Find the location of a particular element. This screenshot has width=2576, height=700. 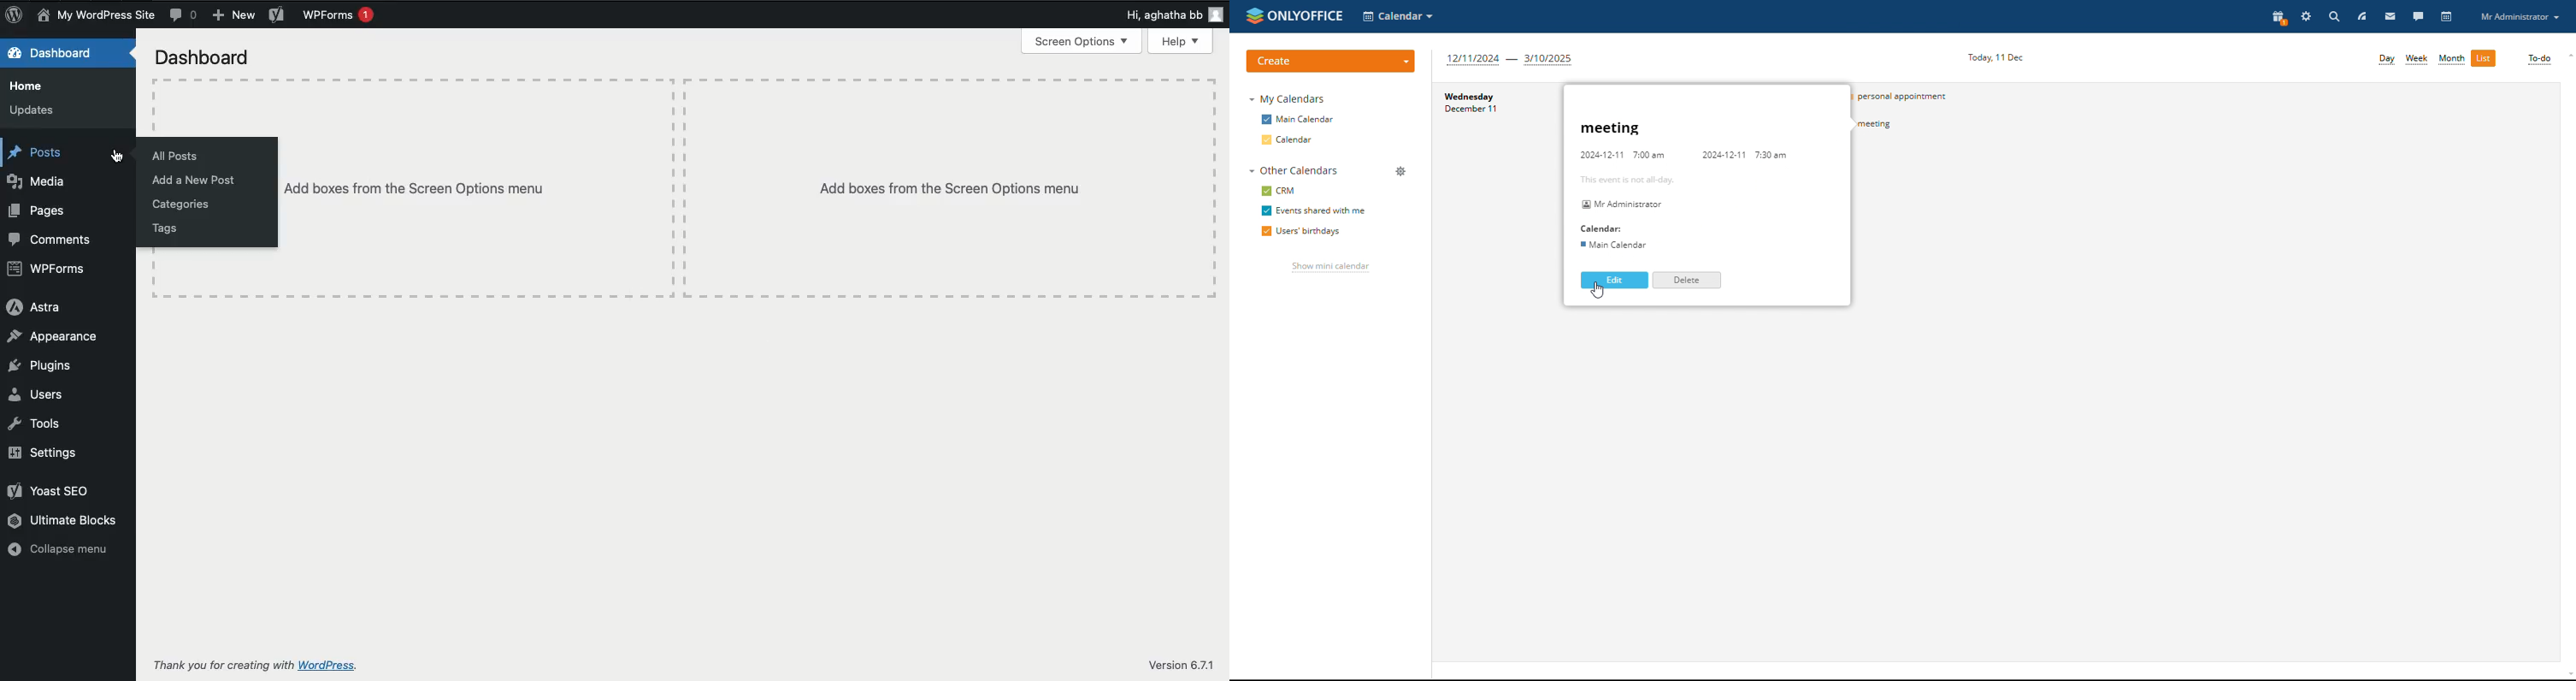

Plugins is located at coordinates (44, 365).